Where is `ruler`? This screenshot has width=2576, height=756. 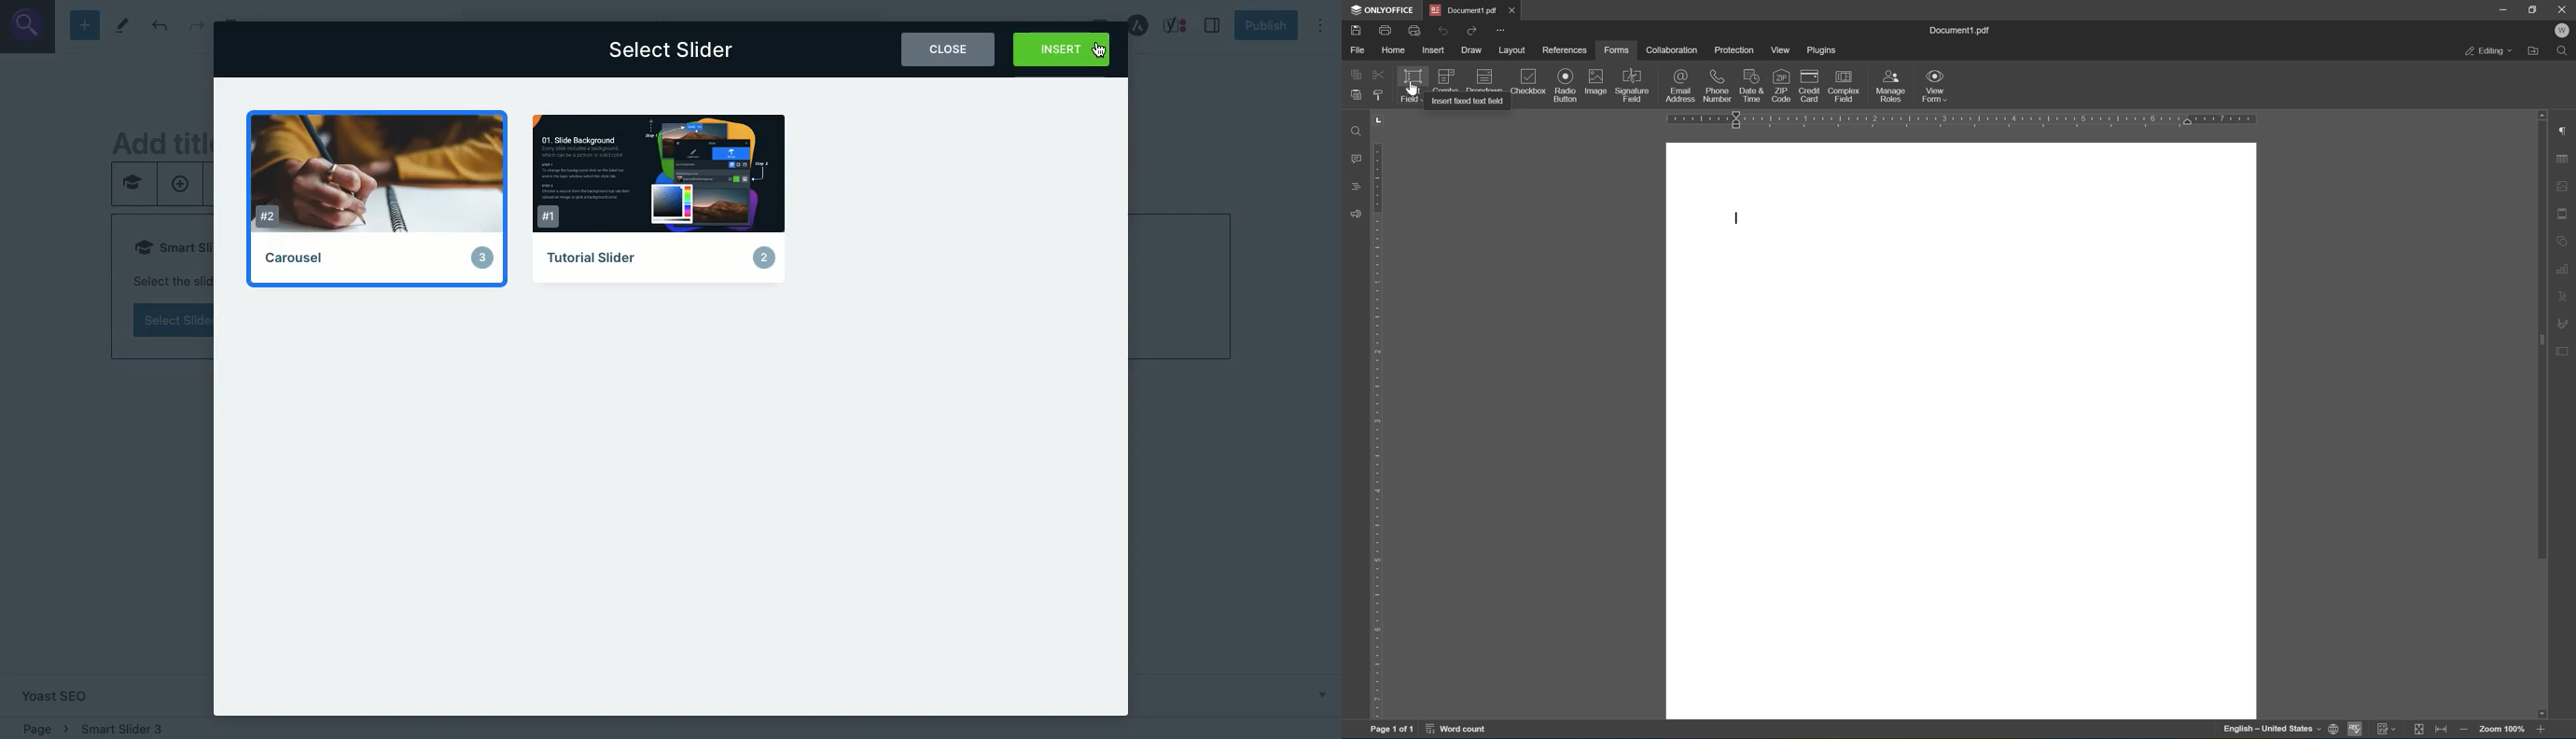
ruler is located at coordinates (1958, 118).